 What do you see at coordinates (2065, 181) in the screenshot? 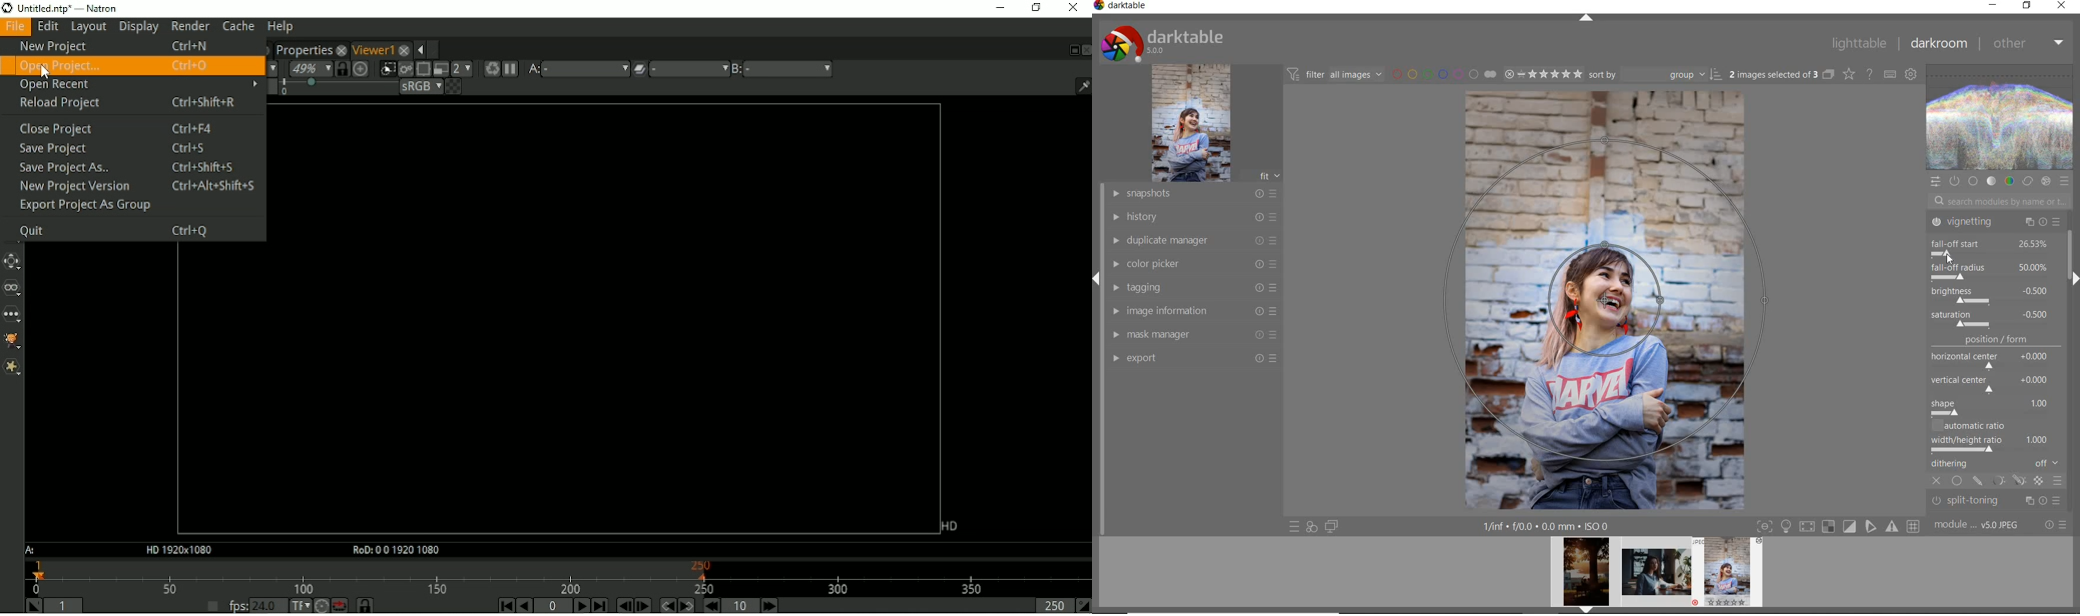
I see `preset` at bounding box center [2065, 181].